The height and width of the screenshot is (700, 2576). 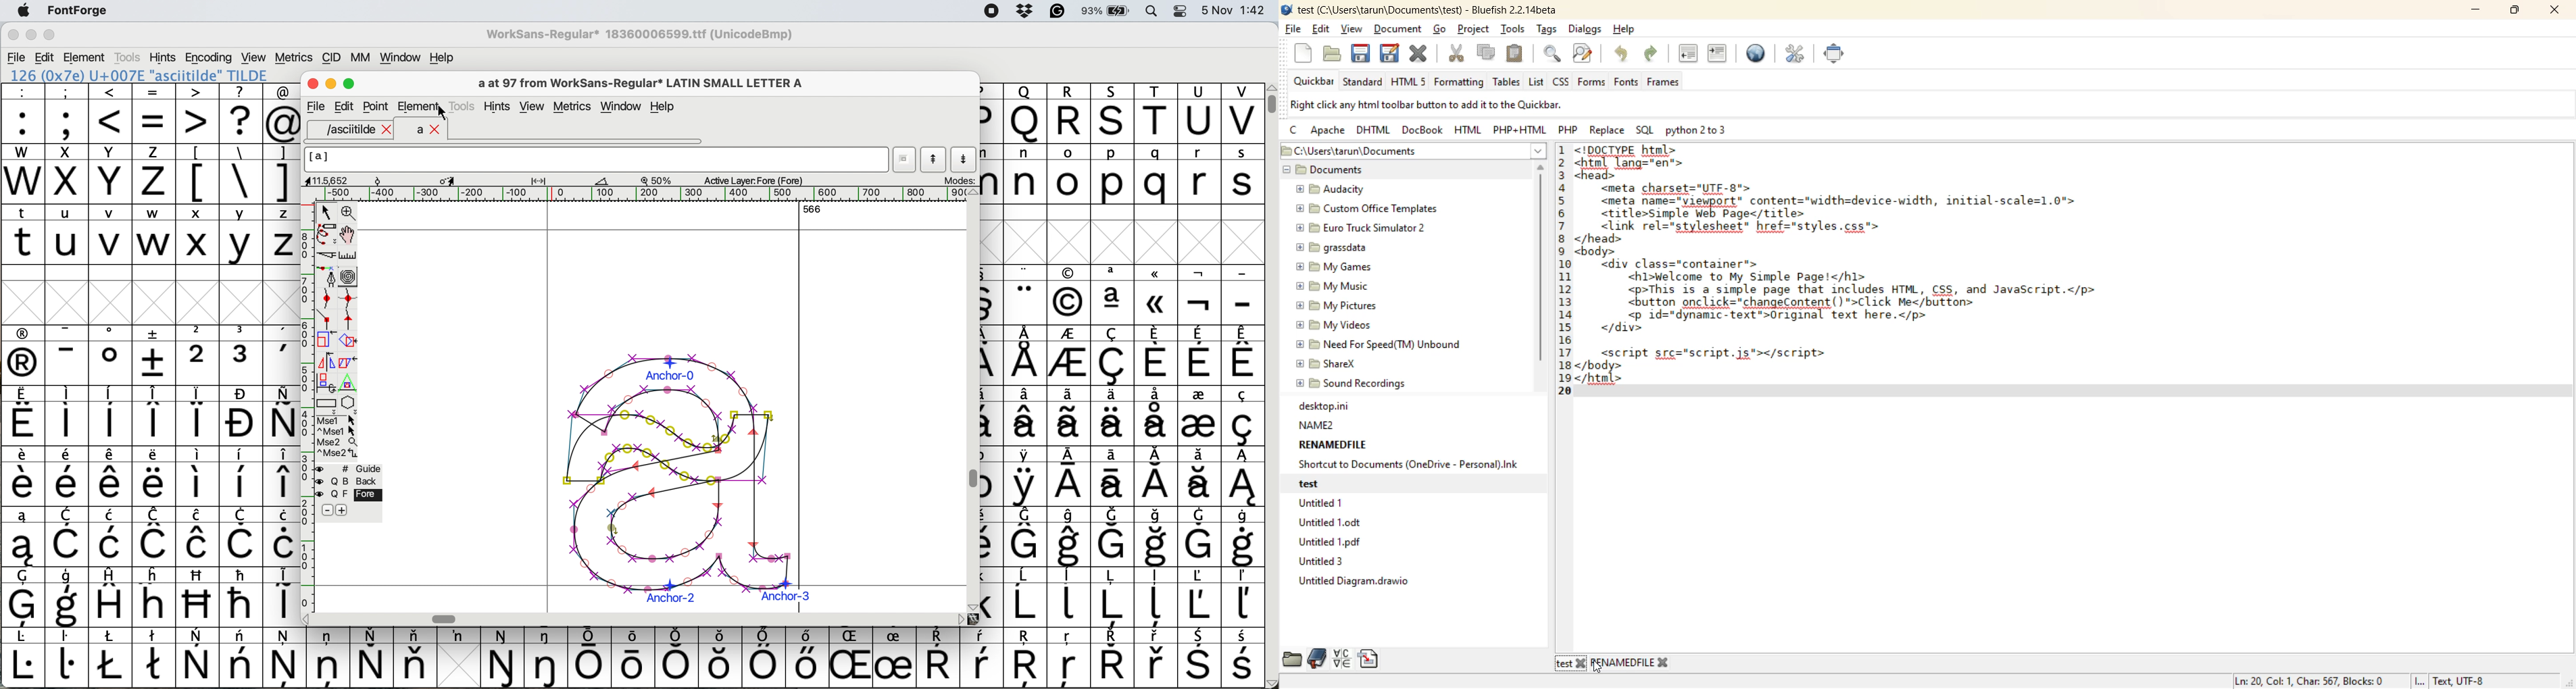 I want to click on add a curve point vertically or horizontally, so click(x=351, y=298).